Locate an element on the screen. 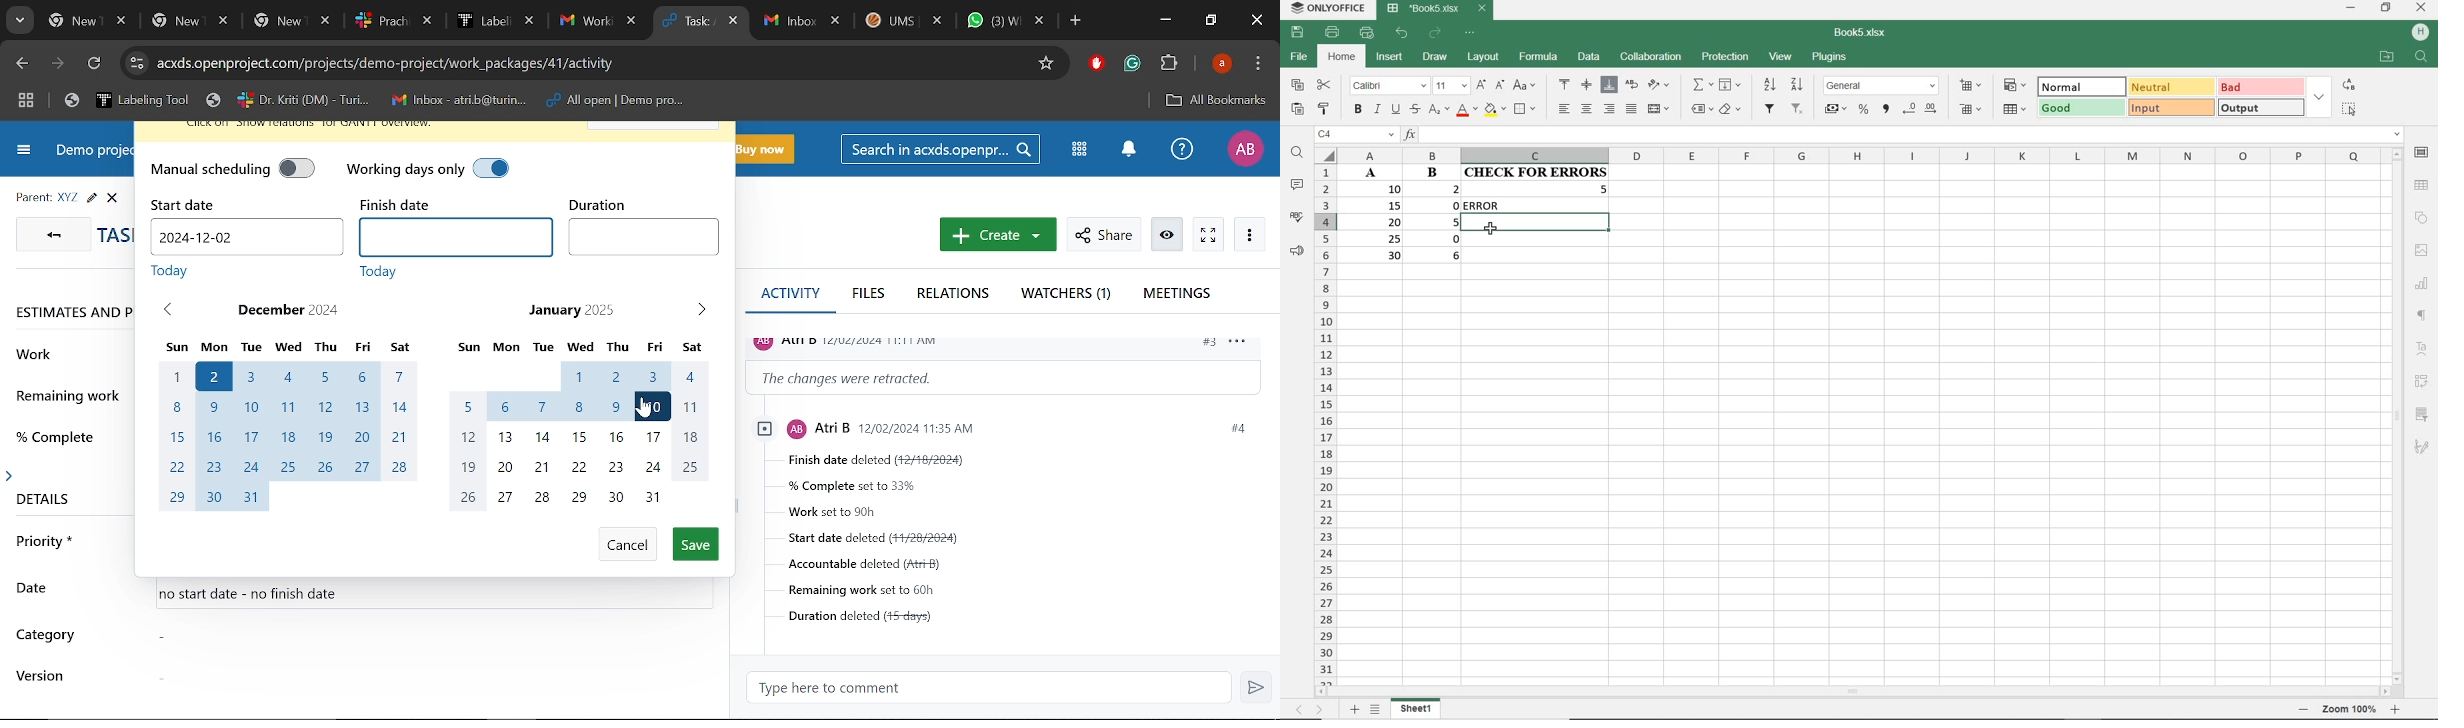 The width and height of the screenshot is (2464, 728). ALIGN TOP is located at coordinates (1565, 84).